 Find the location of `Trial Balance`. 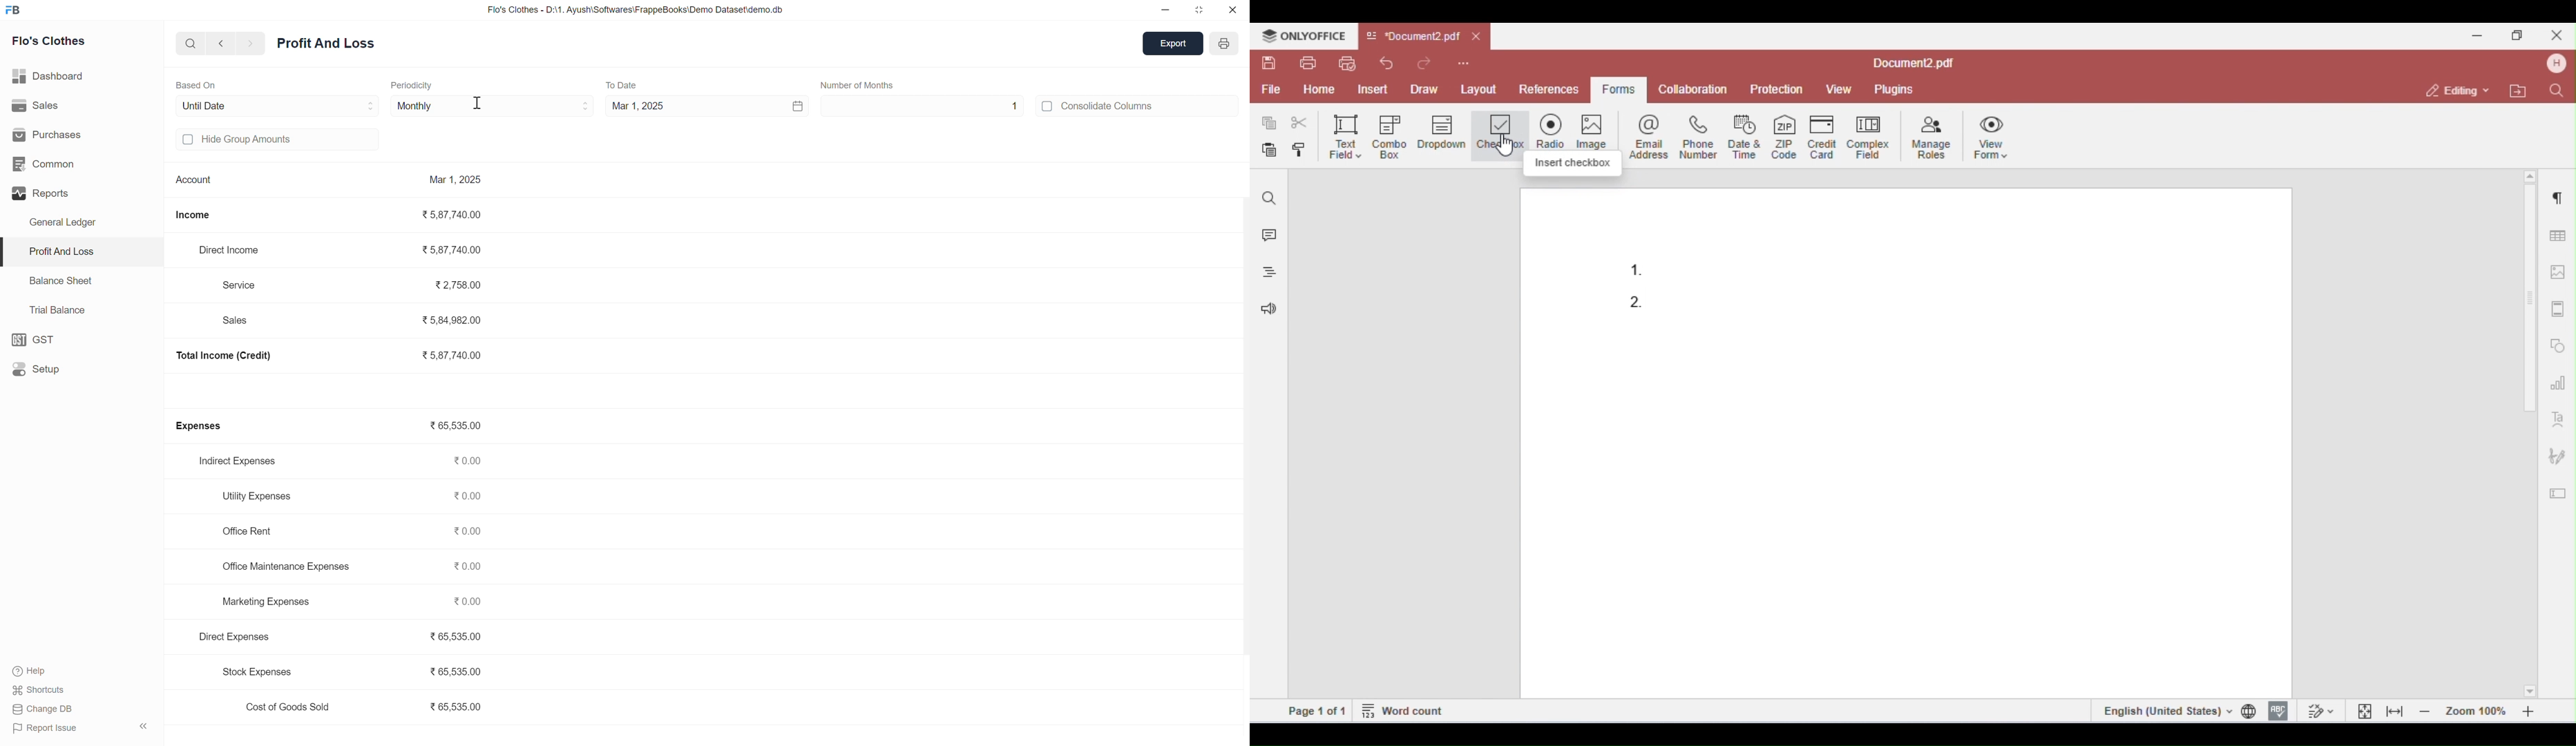

Trial Balance is located at coordinates (52, 311).